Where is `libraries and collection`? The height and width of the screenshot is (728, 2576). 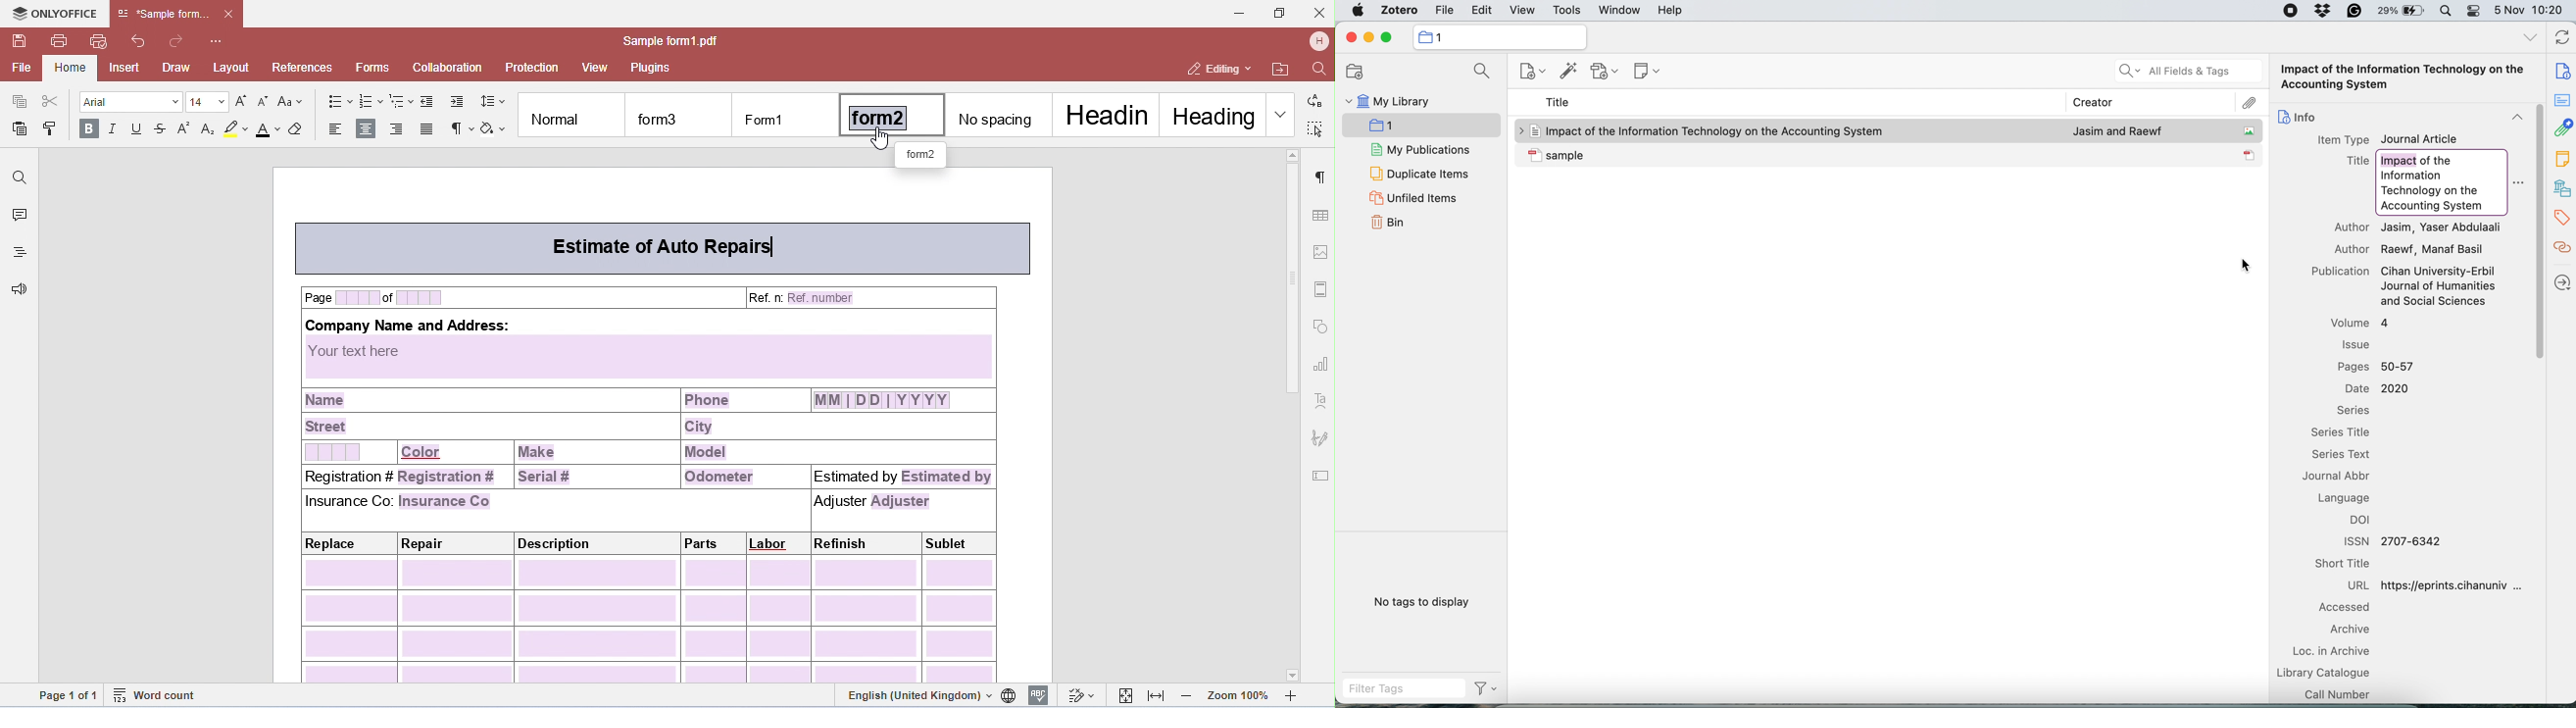
libraries and collection is located at coordinates (2562, 188).